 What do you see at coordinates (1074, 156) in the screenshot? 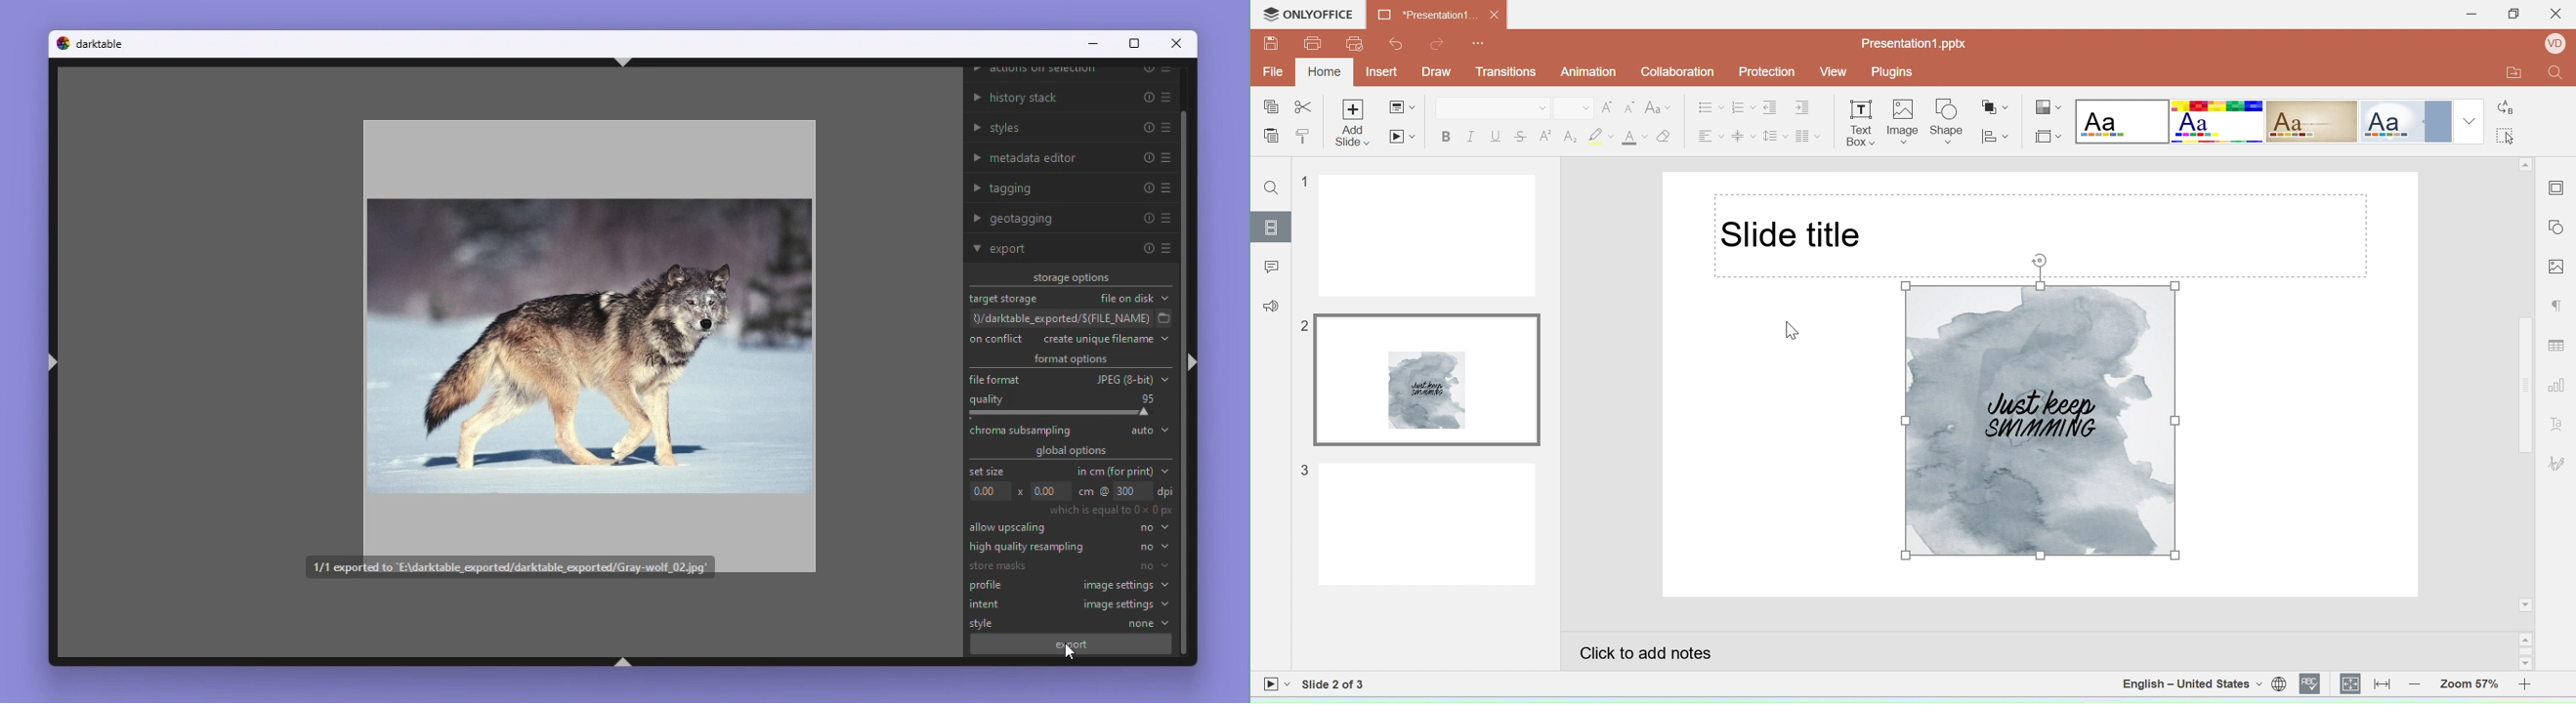
I see `Metadata editor` at bounding box center [1074, 156].